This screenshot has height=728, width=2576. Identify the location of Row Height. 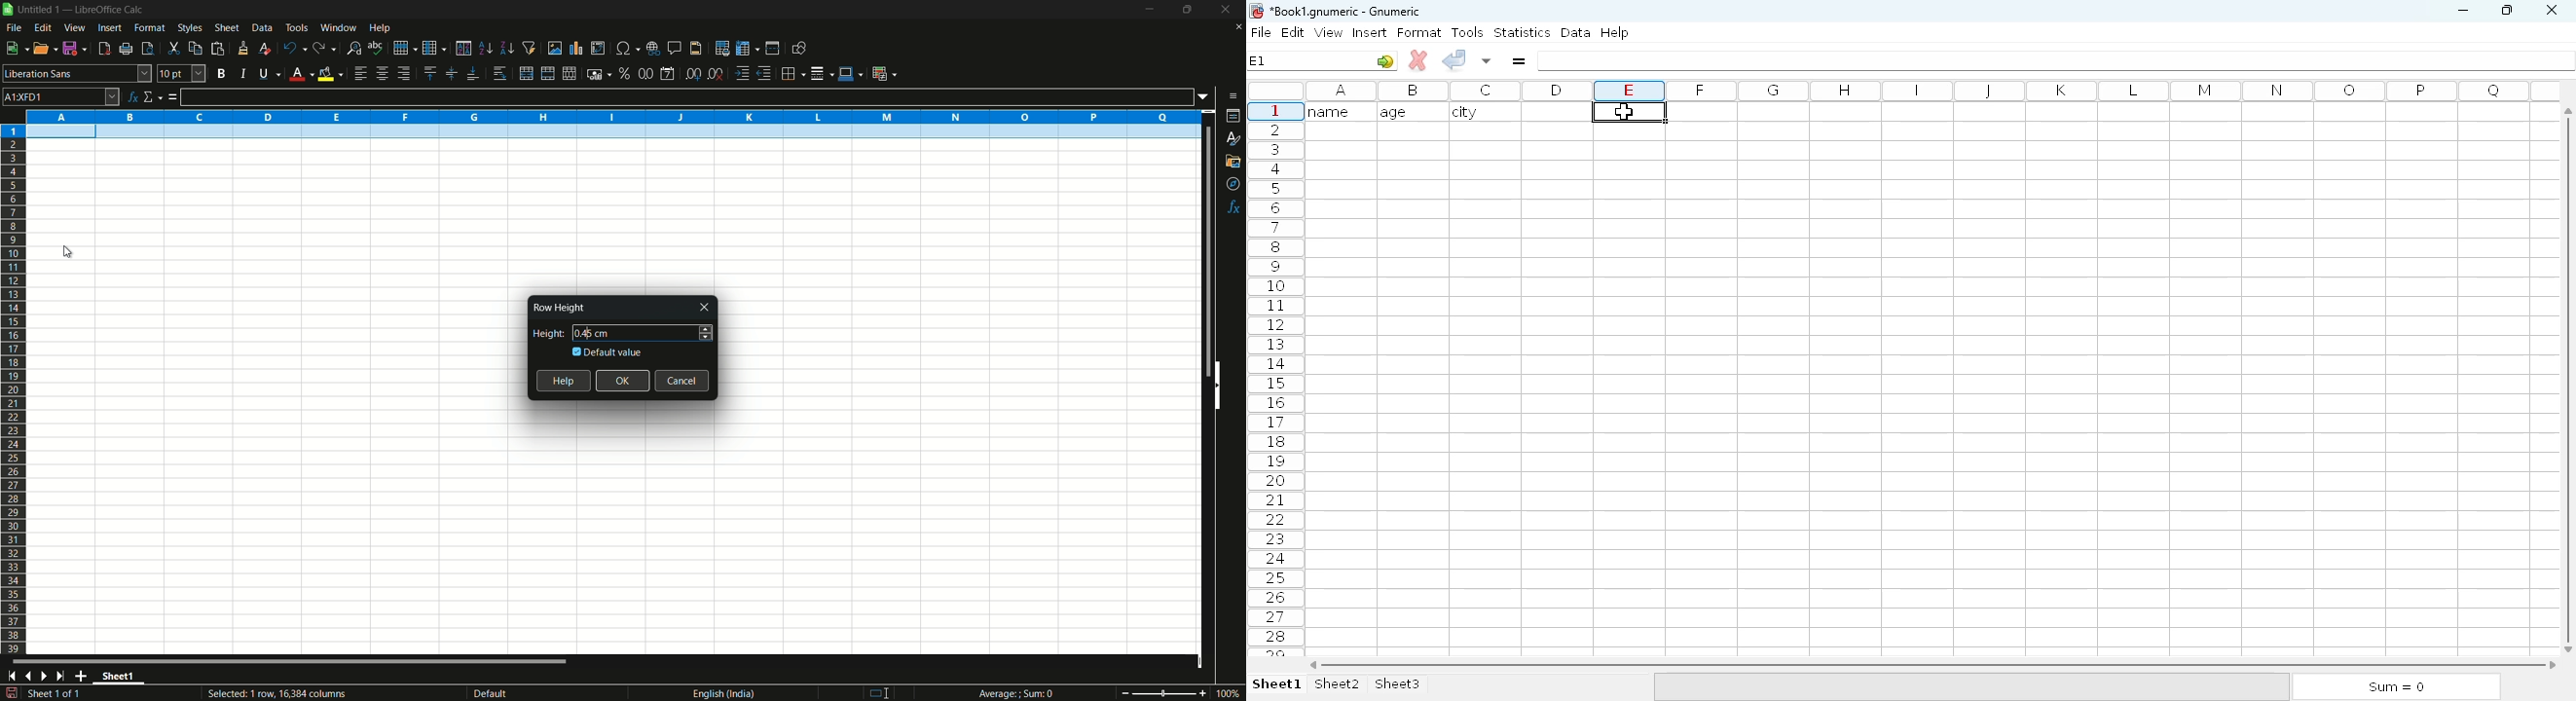
(558, 308).